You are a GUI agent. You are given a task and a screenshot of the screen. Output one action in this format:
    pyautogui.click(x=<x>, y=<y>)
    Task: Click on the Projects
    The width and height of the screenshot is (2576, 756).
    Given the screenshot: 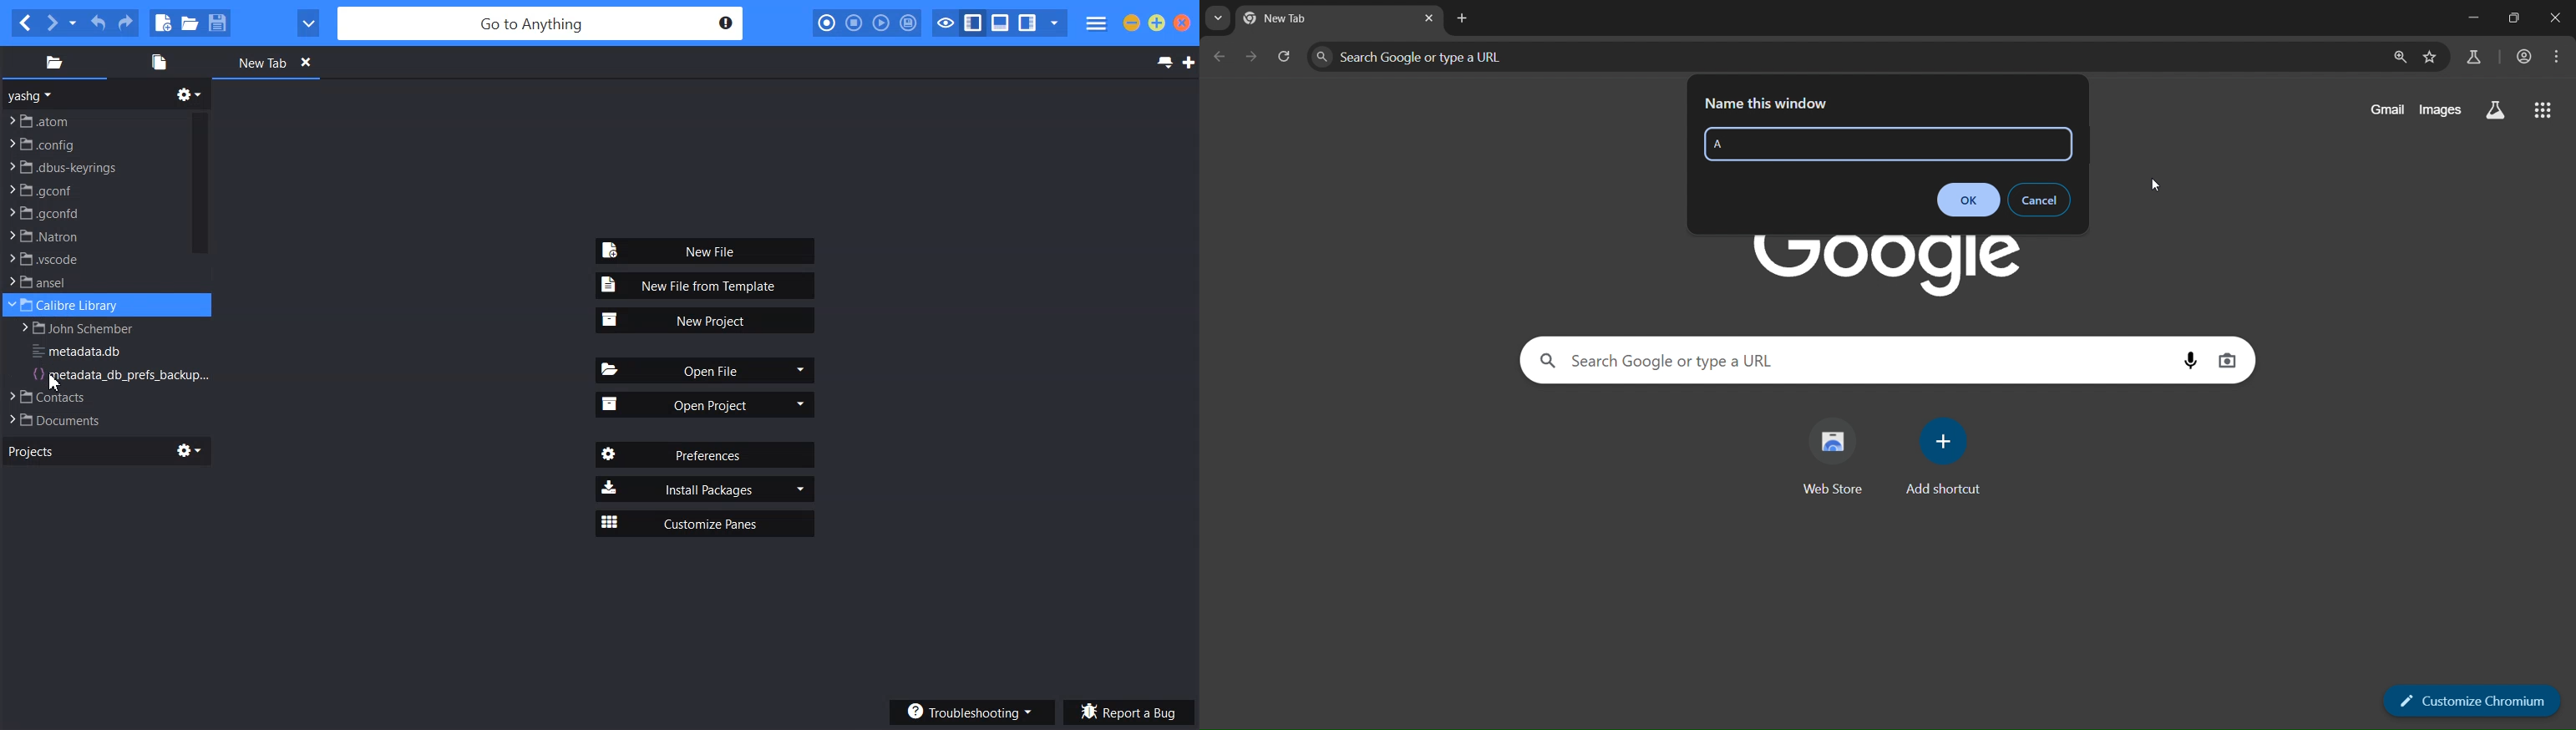 What is the action you would take?
    pyautogui.click(x=30, y=450)
    